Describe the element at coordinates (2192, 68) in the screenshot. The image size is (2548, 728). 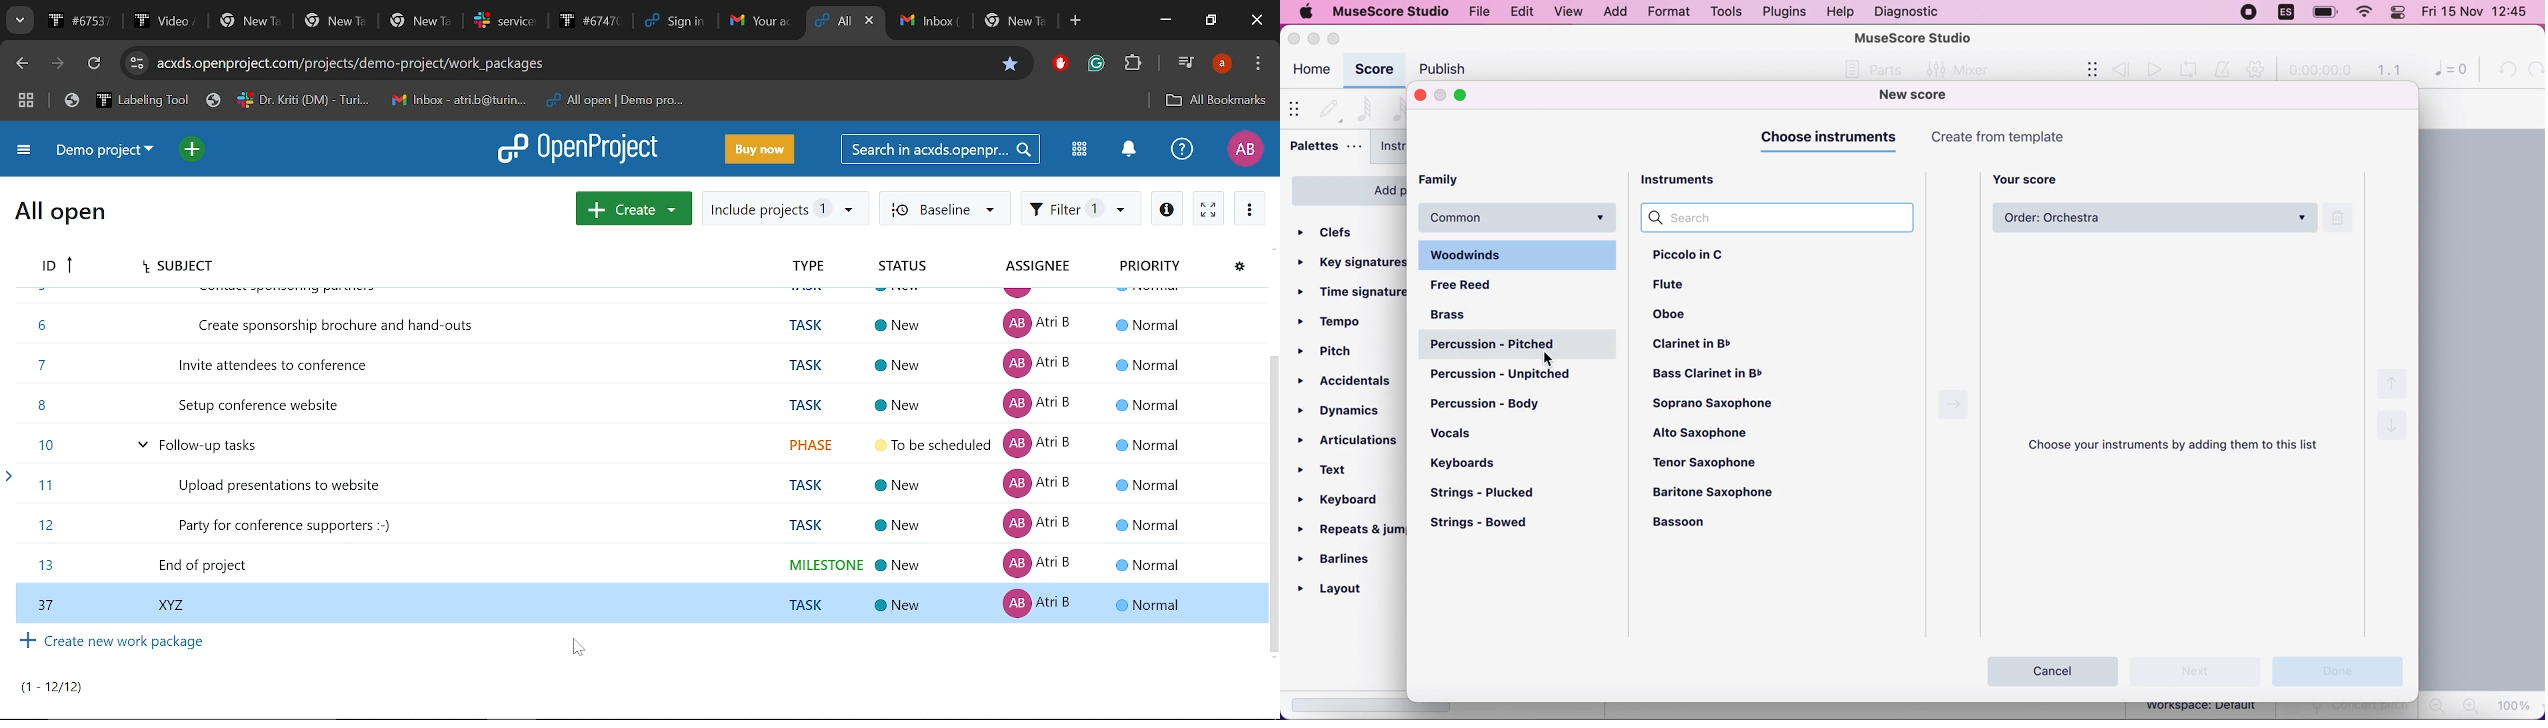
I see `playback loop` at that location.